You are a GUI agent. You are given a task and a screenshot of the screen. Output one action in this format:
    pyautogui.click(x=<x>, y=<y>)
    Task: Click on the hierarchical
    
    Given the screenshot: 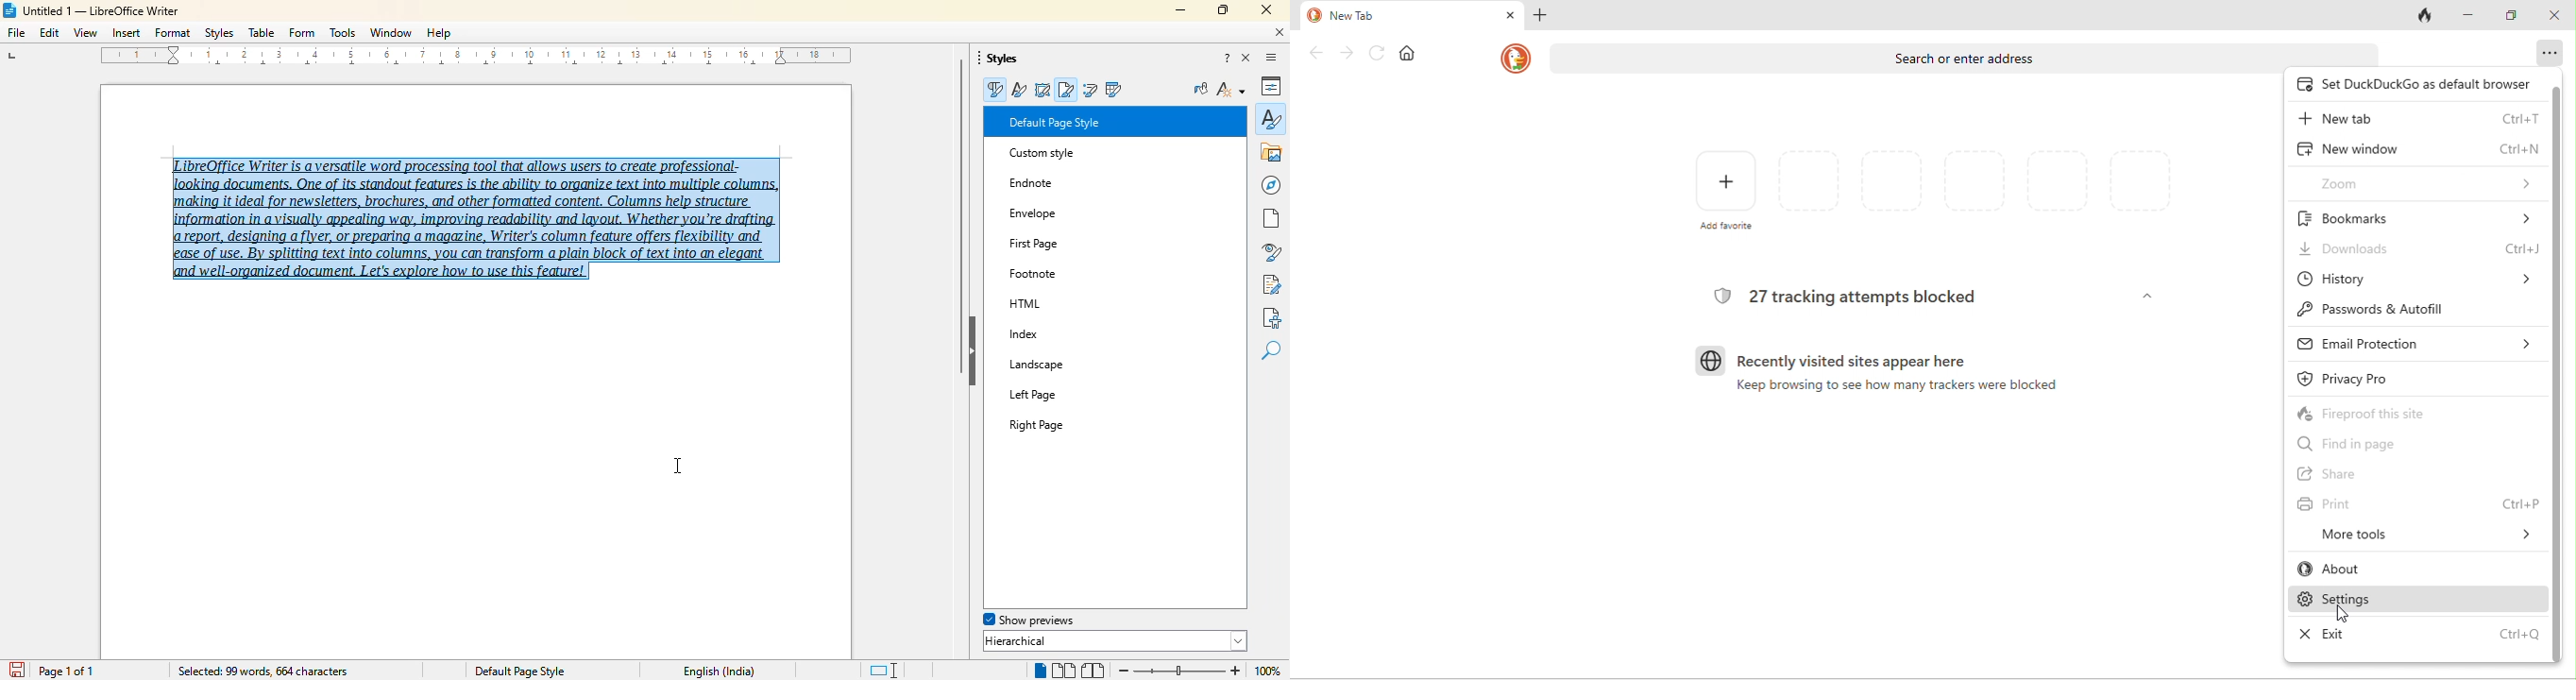 What is the action you would take?
    pyautogui.click(x=1115, y=640)
    